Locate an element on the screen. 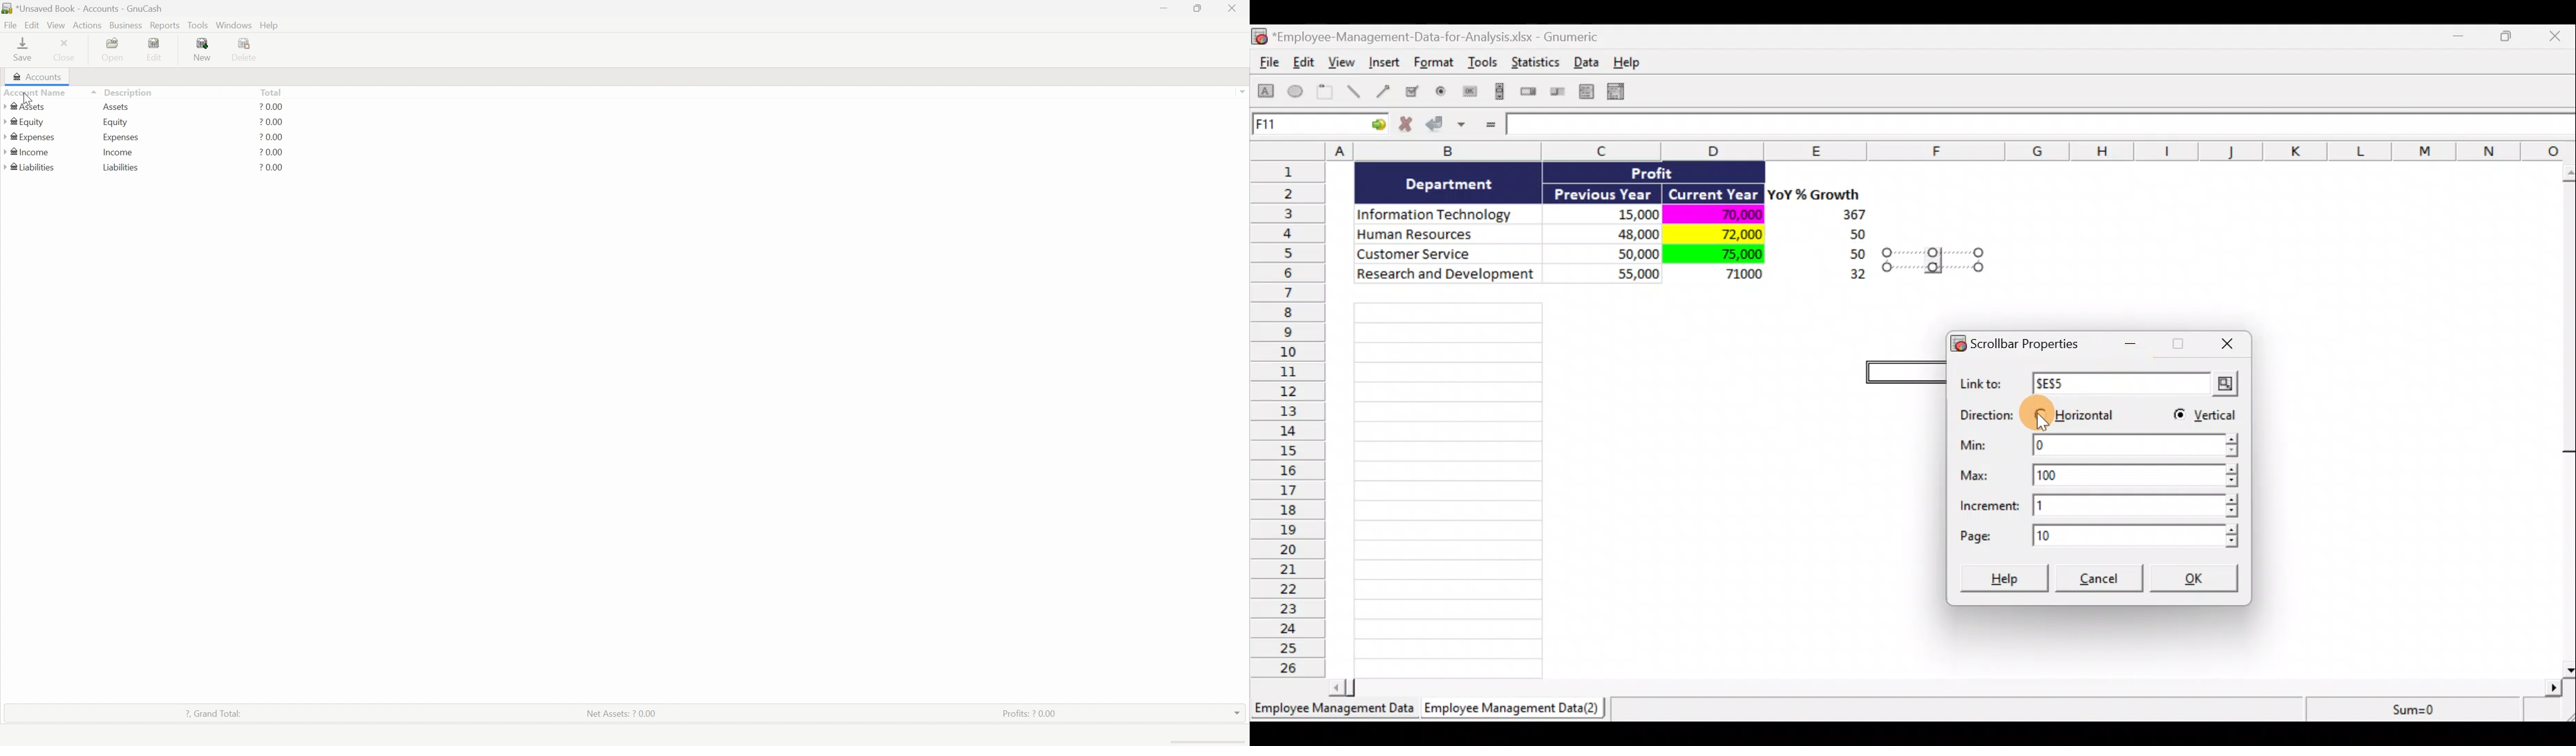 The height and width of the screenshot is (756, 2576). Minimise is located at coordinates (2461, 39).